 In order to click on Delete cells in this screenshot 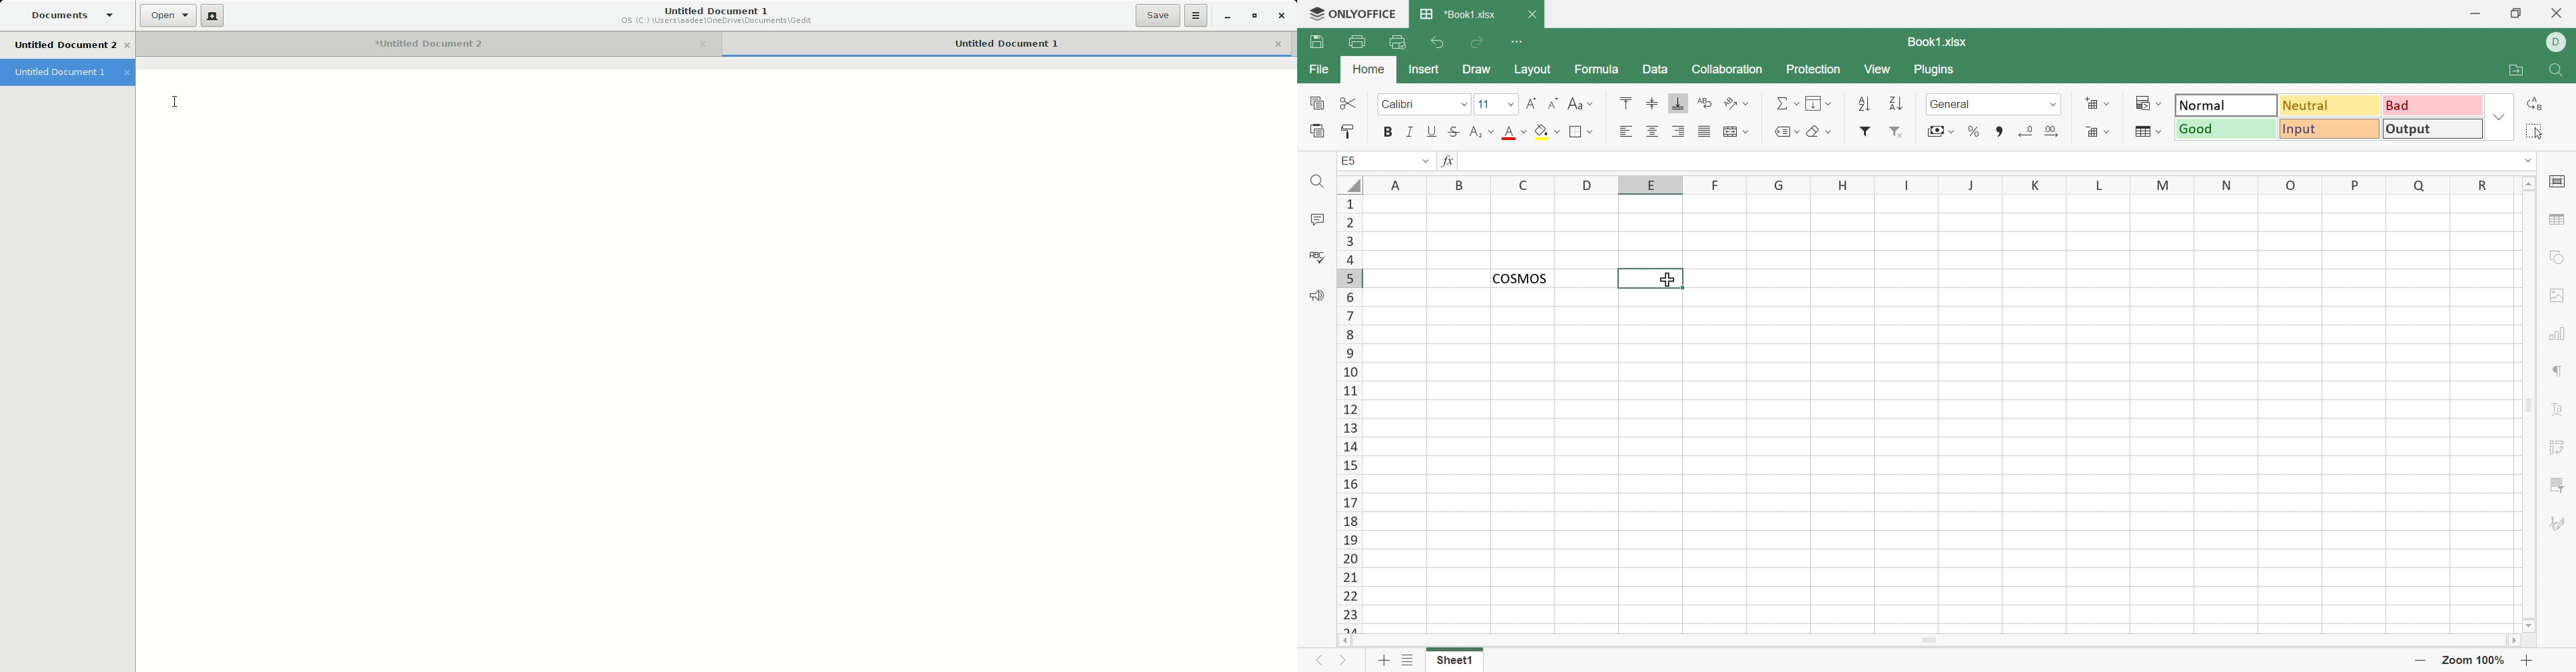, I will do `click(2099, 131)`.